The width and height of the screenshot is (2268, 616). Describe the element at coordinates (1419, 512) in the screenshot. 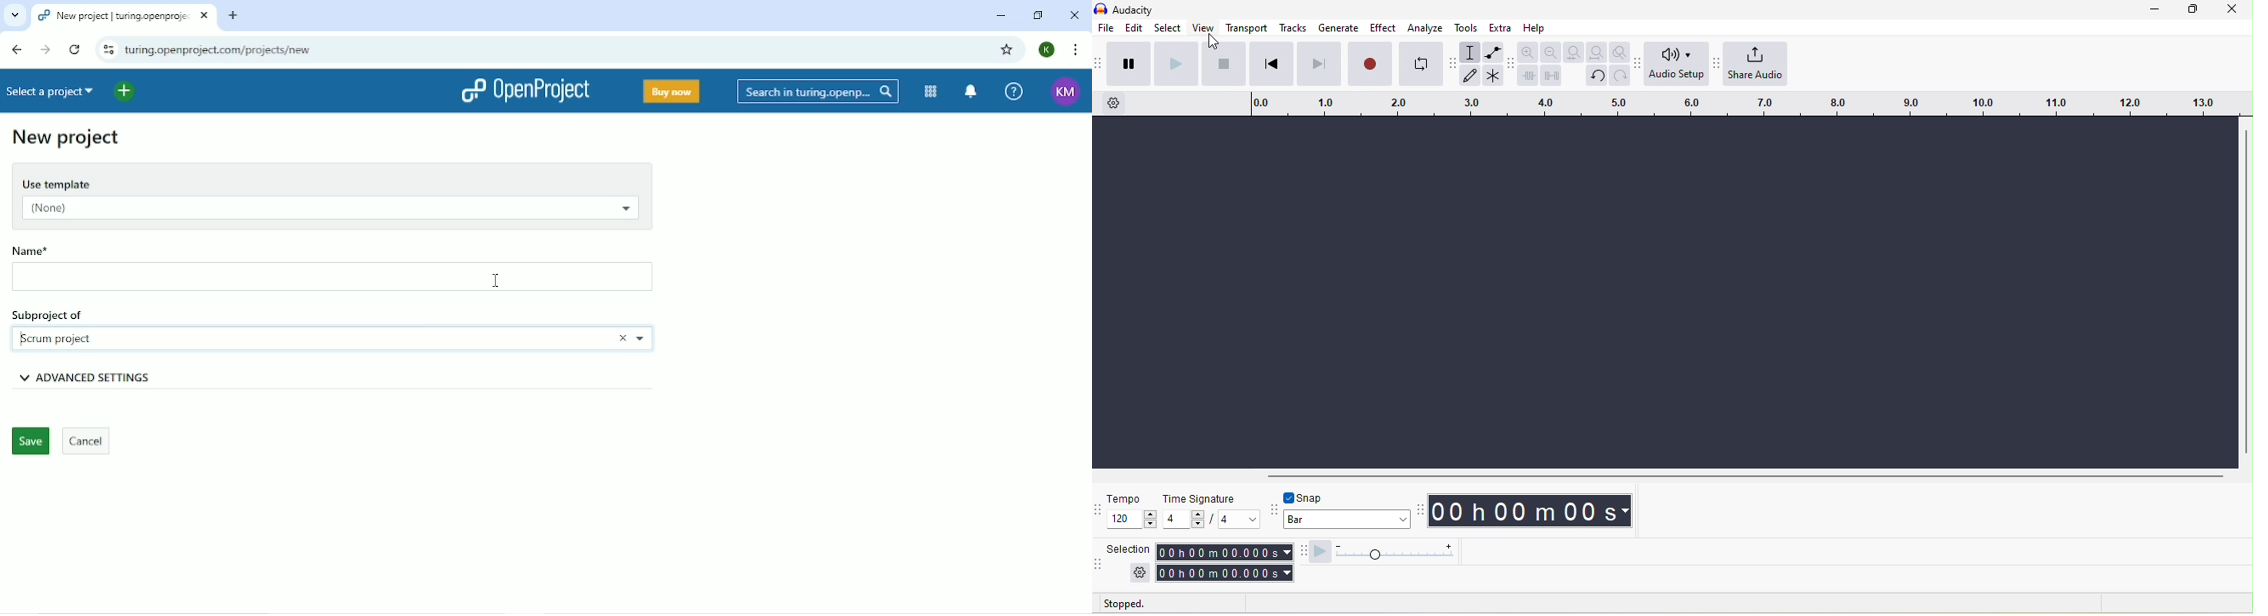

I see `audacity time toolbar` at that location.